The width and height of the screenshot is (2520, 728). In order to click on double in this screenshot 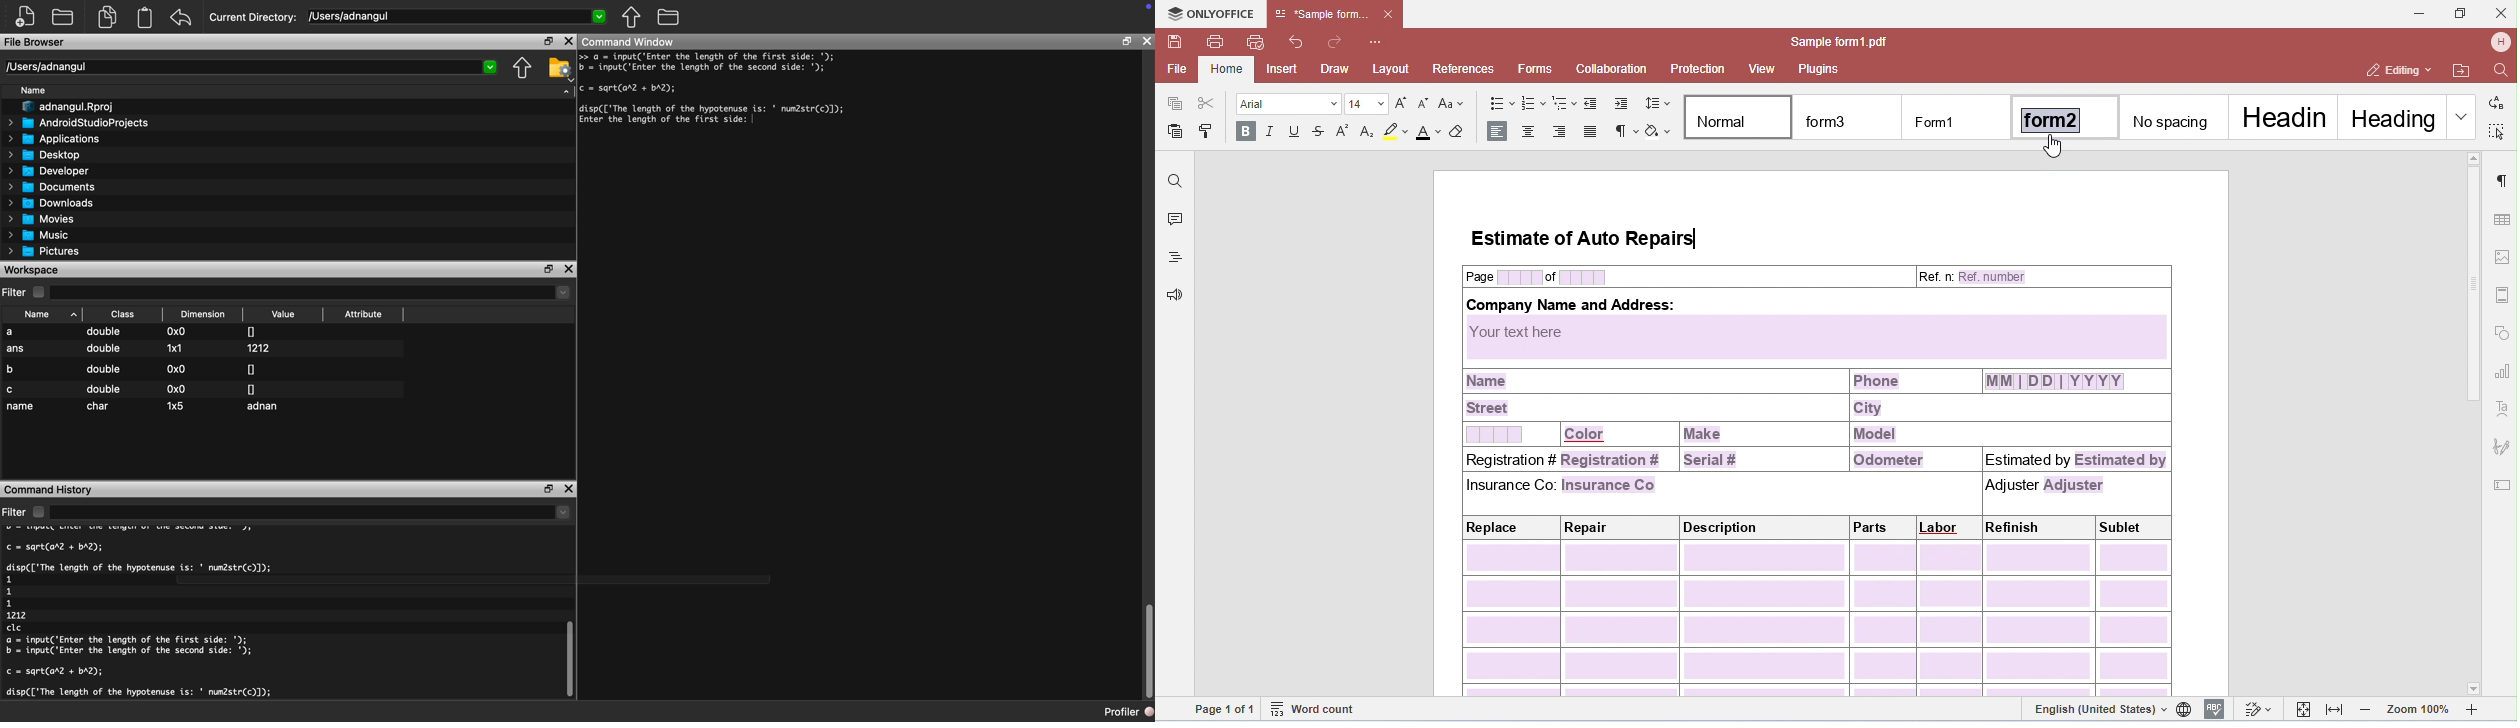, I will do `click(103, 389)`.